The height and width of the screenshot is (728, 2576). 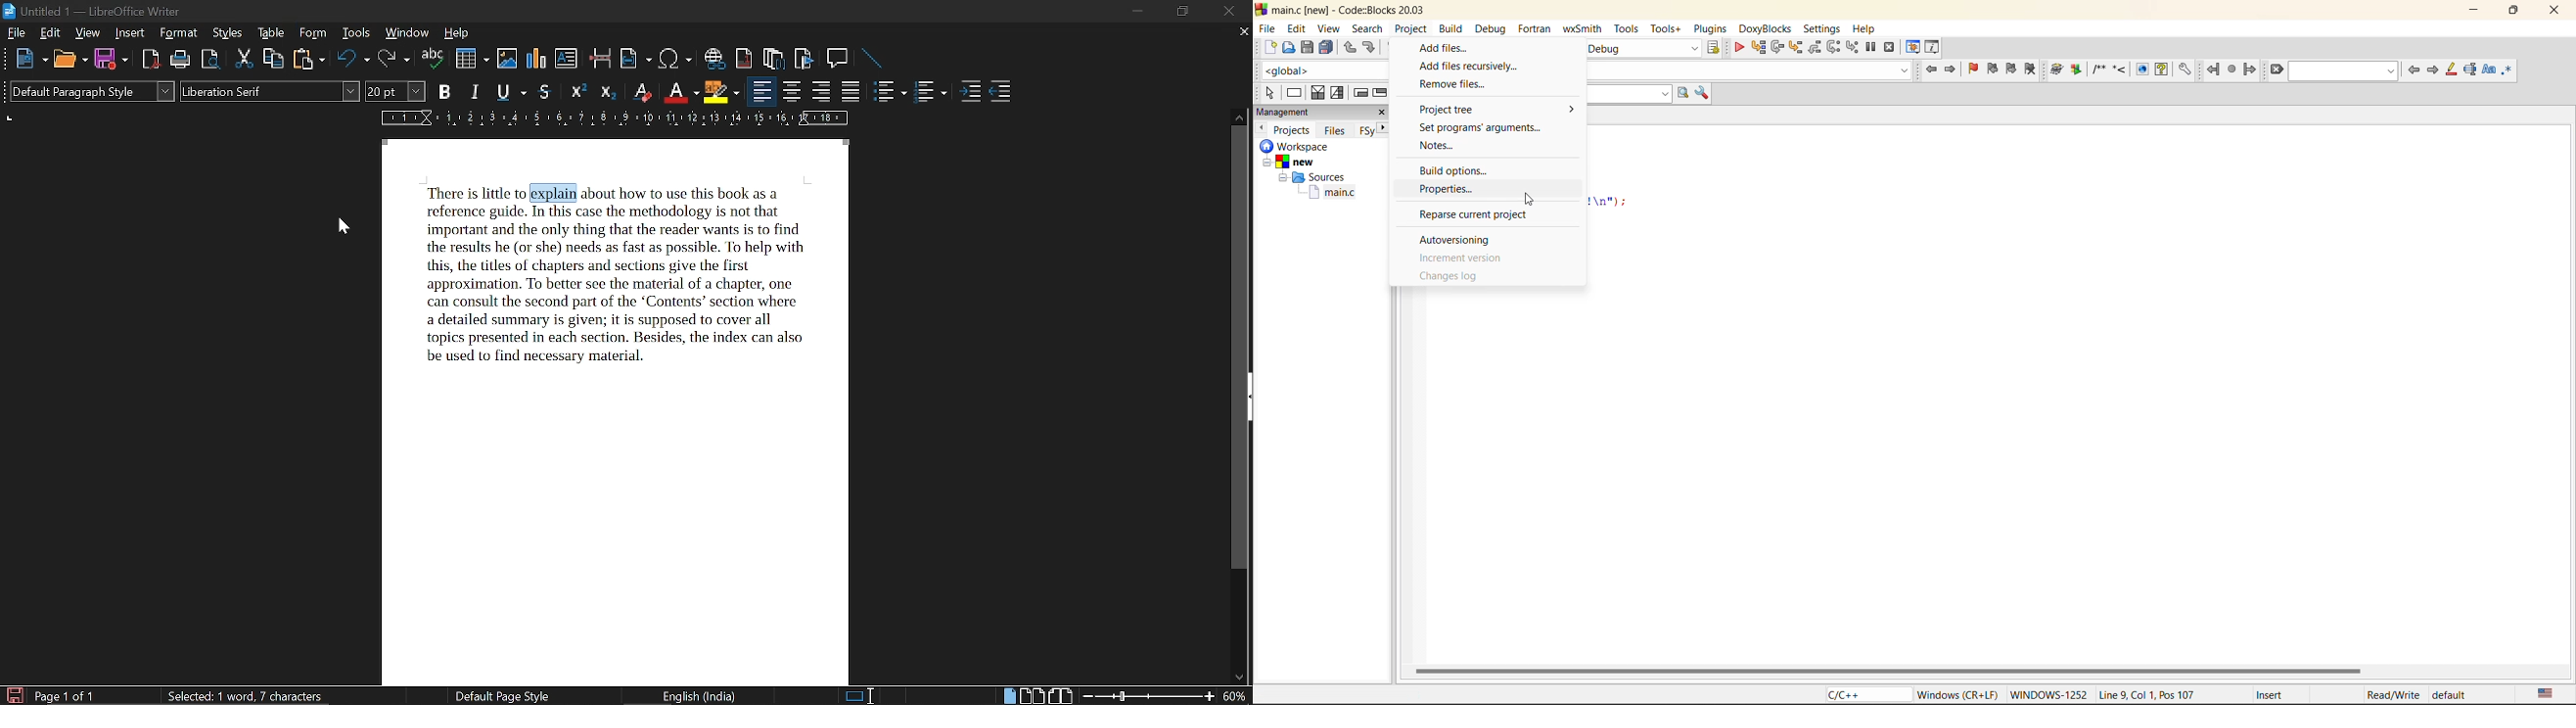 What do you see at coordinates (745, 58) in the screenshot?
I see `insert endnote` at bounding box center [745, 58].